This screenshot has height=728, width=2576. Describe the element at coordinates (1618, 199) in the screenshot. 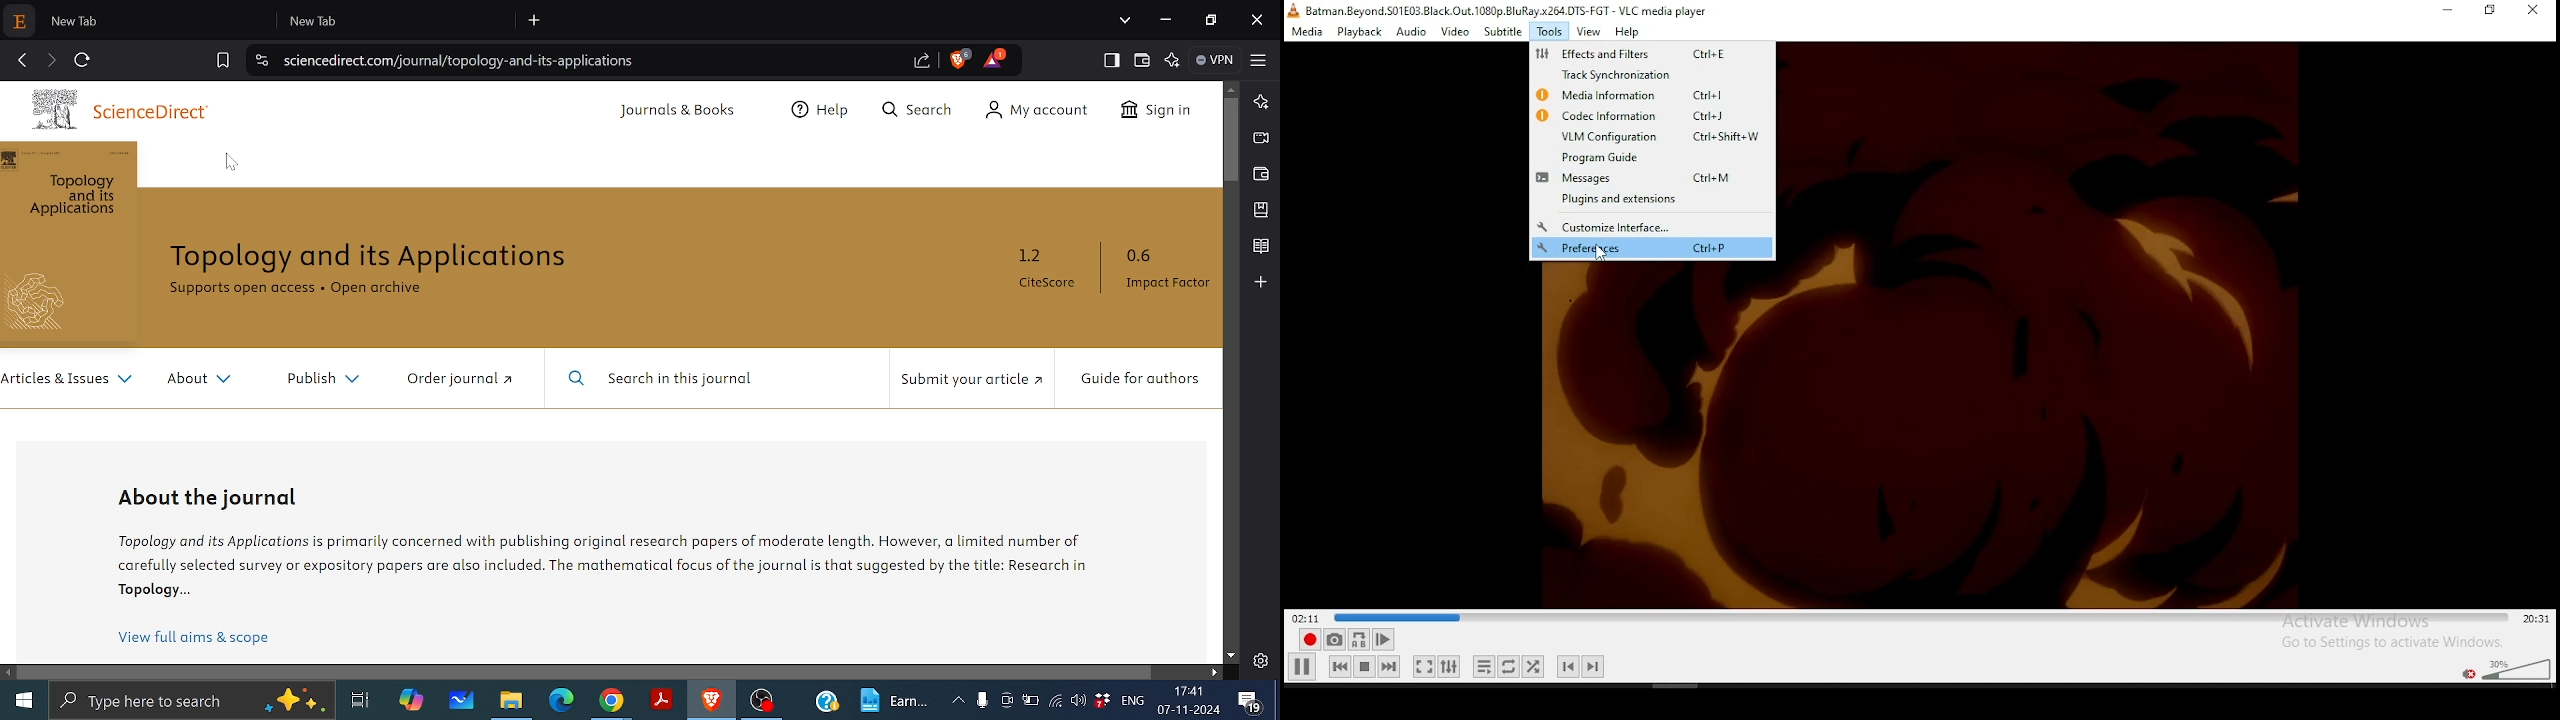

I see `plugins and extensions` at that location.